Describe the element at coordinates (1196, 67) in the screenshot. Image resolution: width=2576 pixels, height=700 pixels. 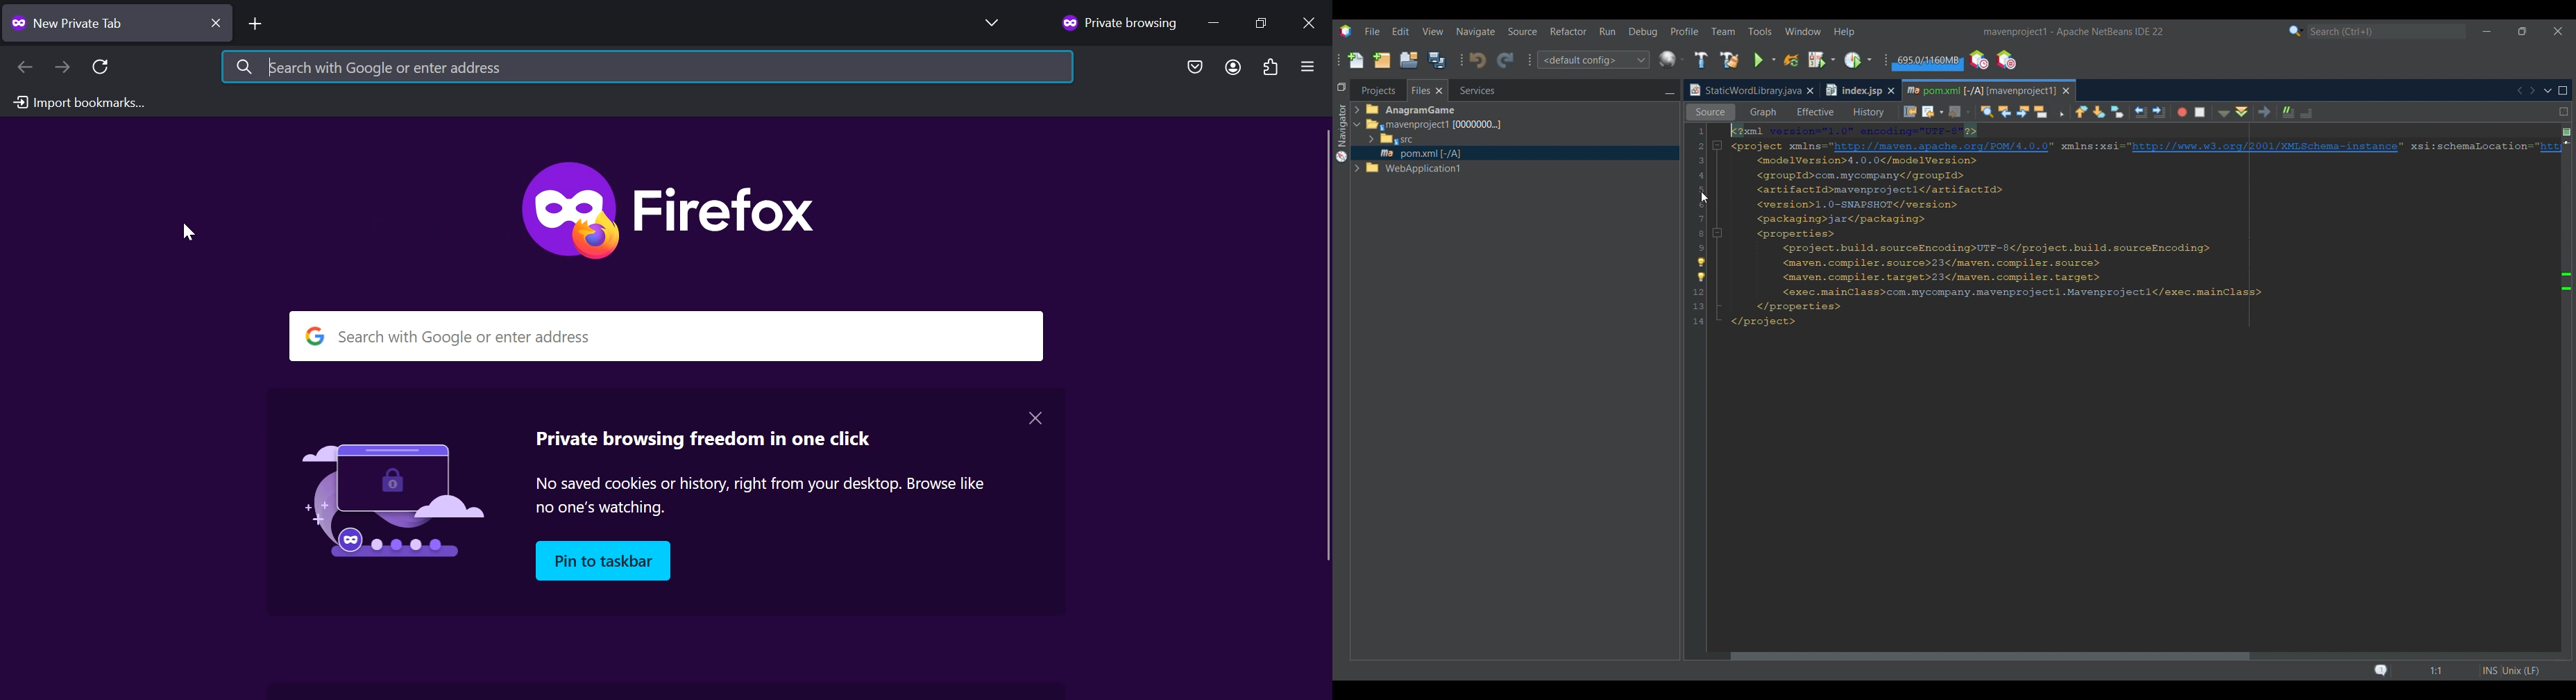
I see `Save to Pocket` at that location.